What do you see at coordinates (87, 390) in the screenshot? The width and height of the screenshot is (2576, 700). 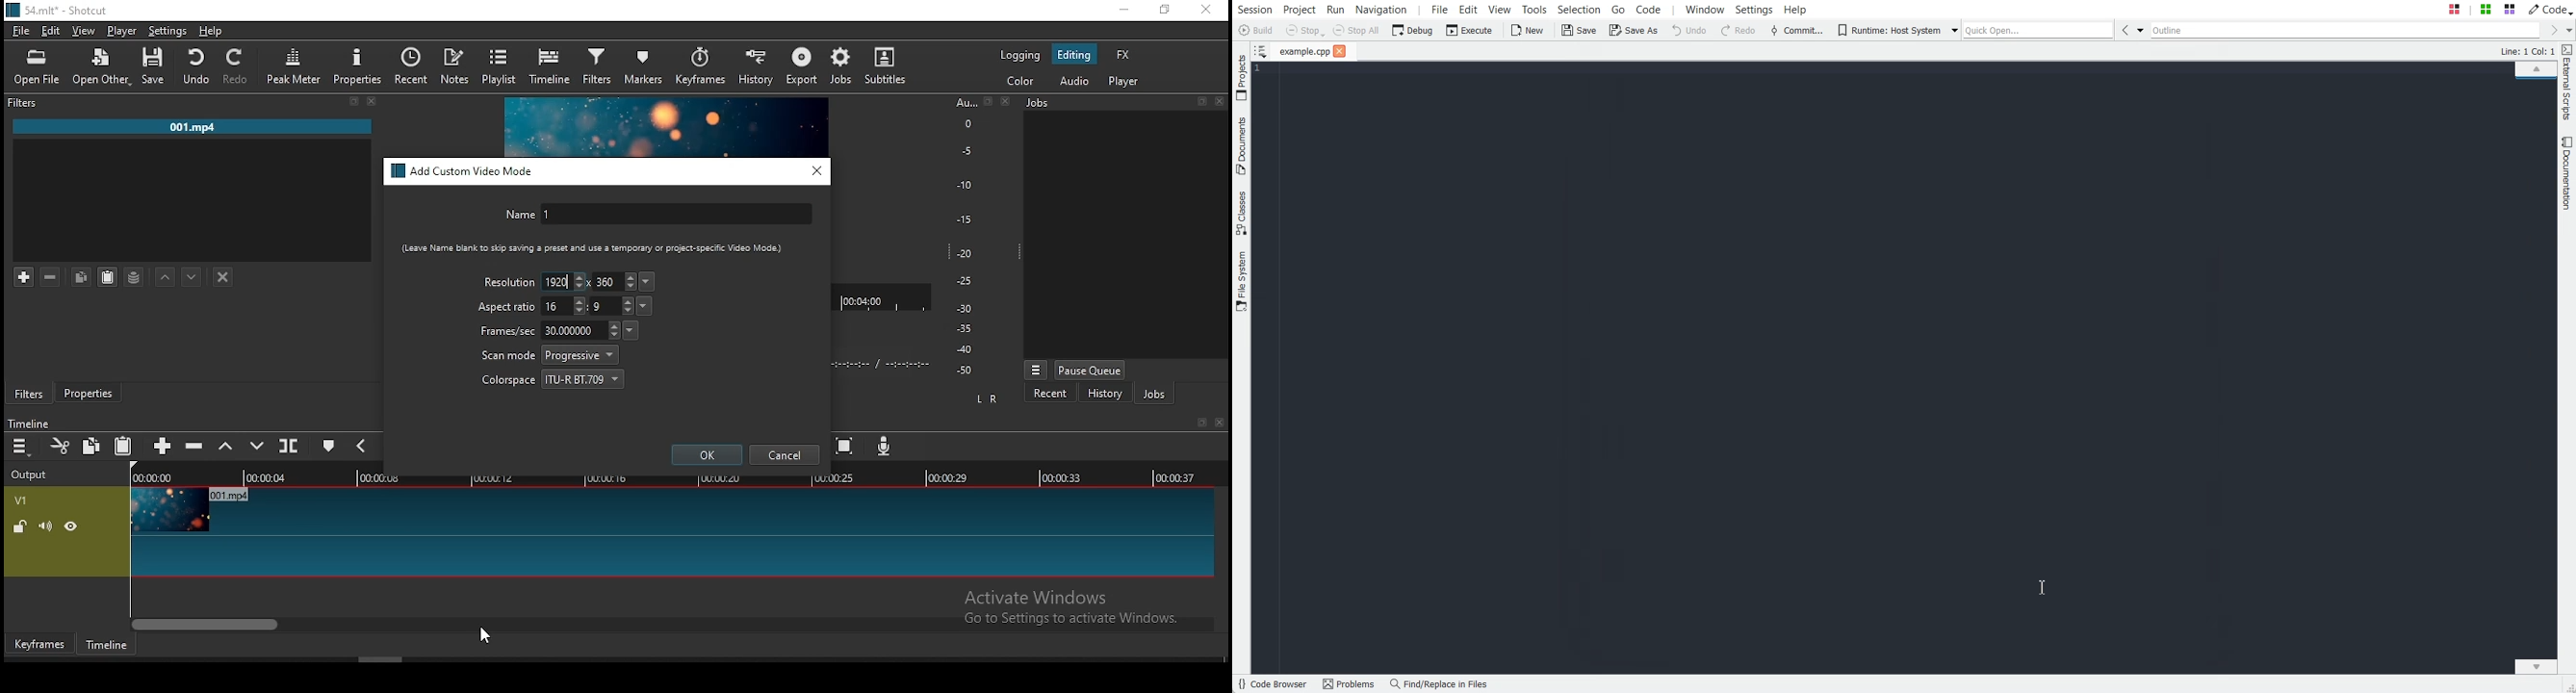 I see `properties` at bounding box center [87, 390].